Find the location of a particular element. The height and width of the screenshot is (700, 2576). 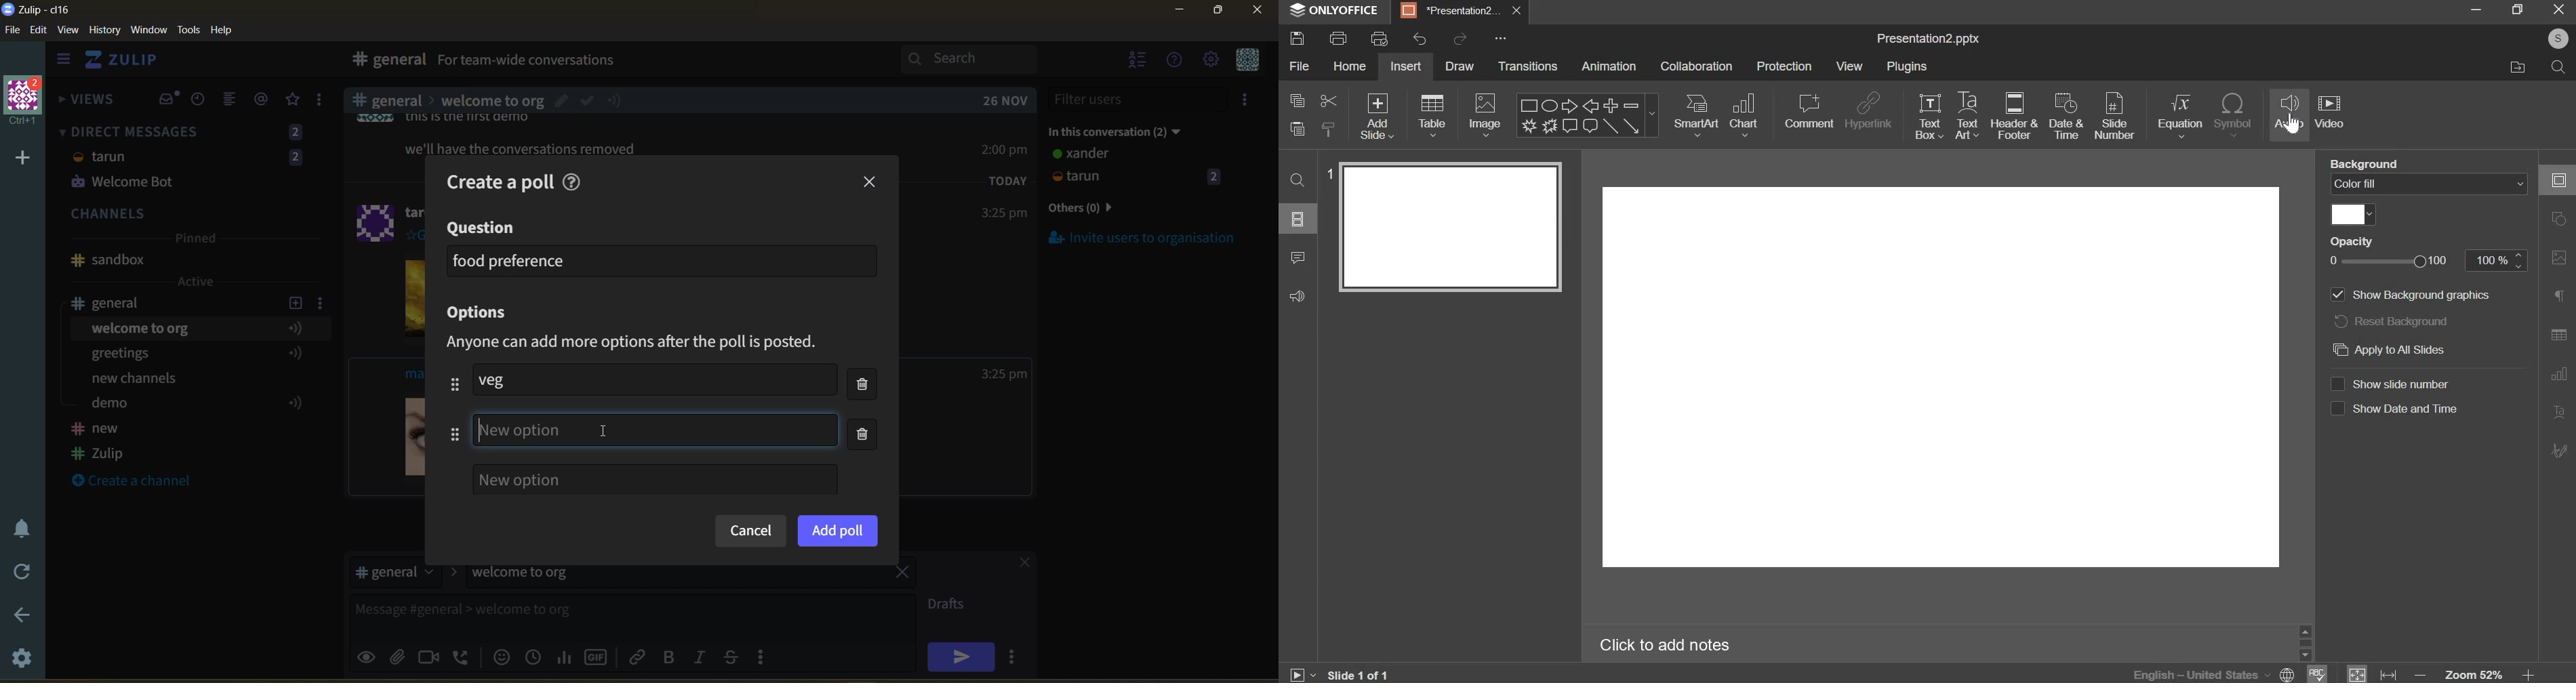

draw is located at coordinates (1457, 65).